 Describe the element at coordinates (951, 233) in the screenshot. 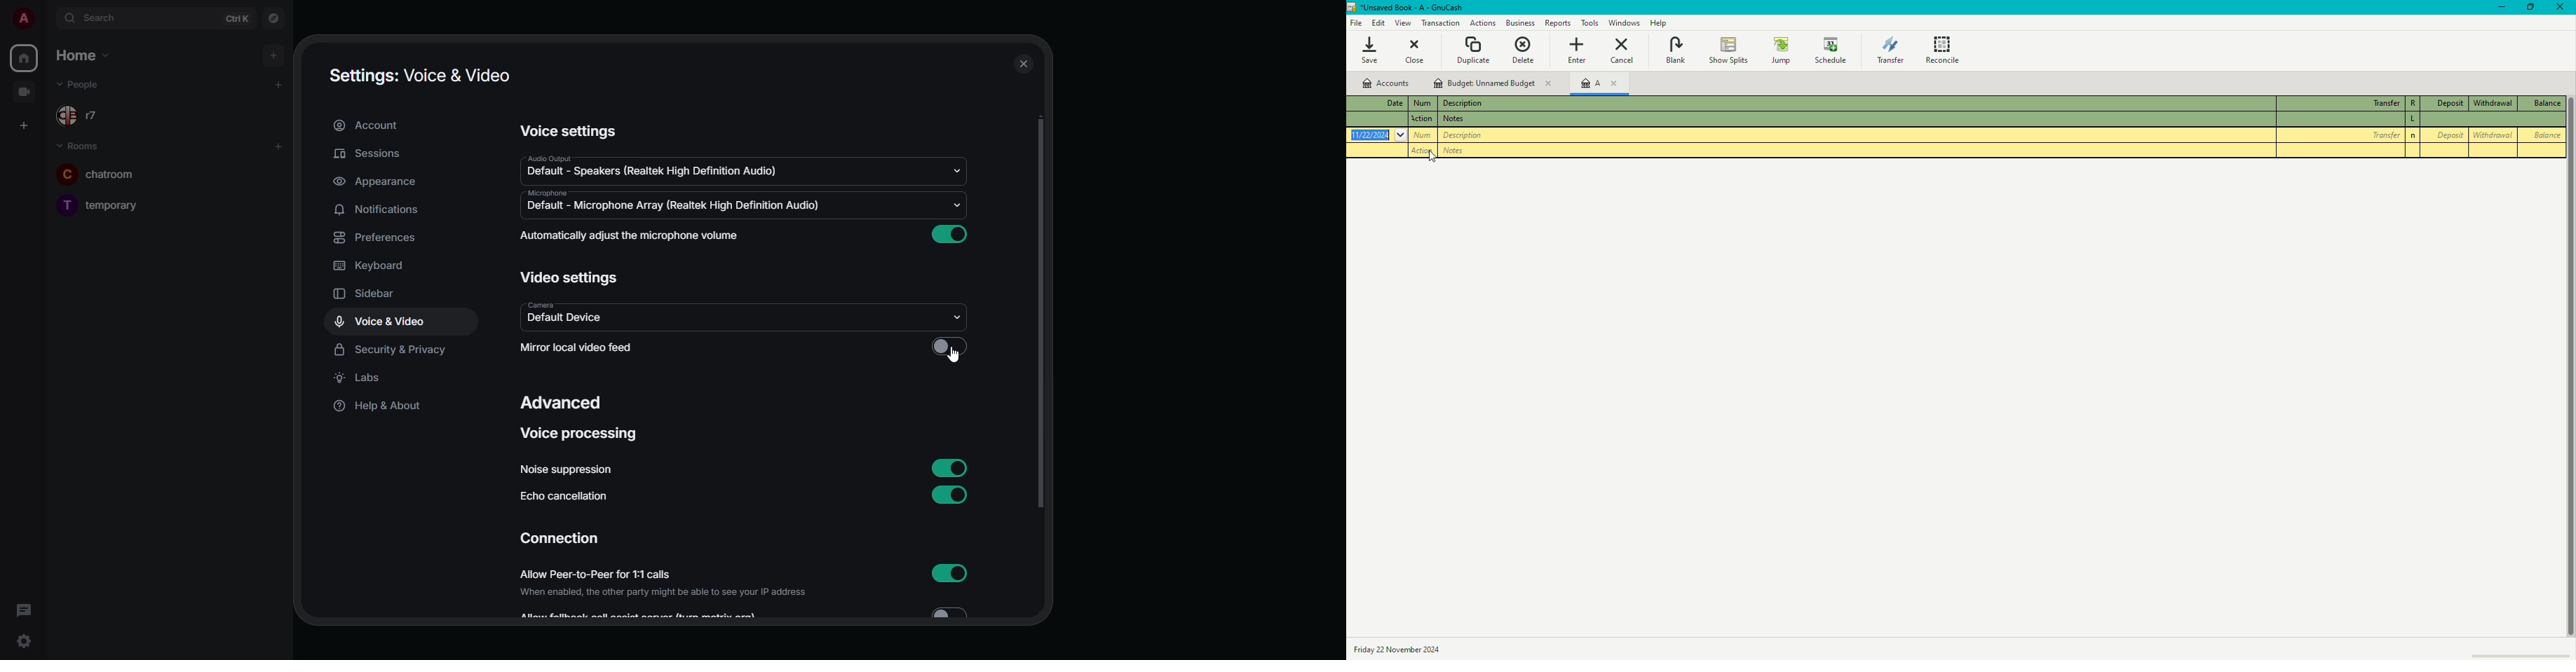

I see `enabled` at that location.